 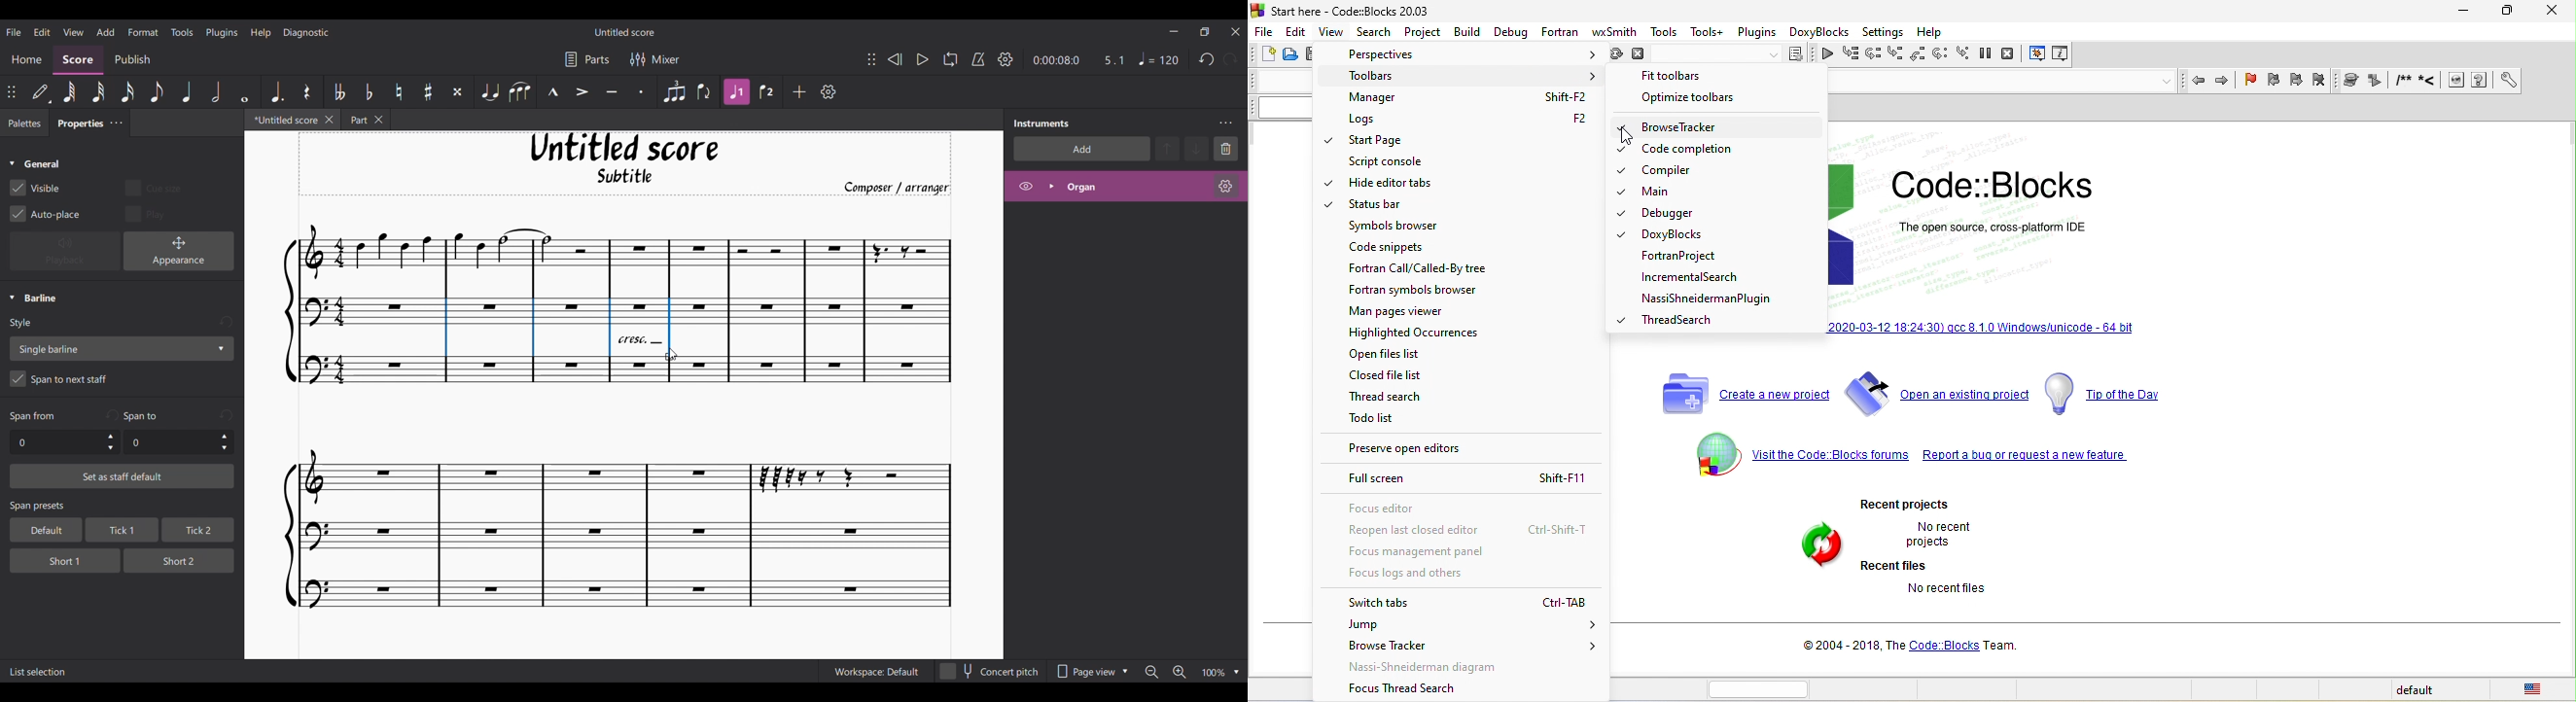 What do you see at coordinates (670, 329) in the screenshot?
I see `Highlighted due to current selection` at bounding box center [670, 329].